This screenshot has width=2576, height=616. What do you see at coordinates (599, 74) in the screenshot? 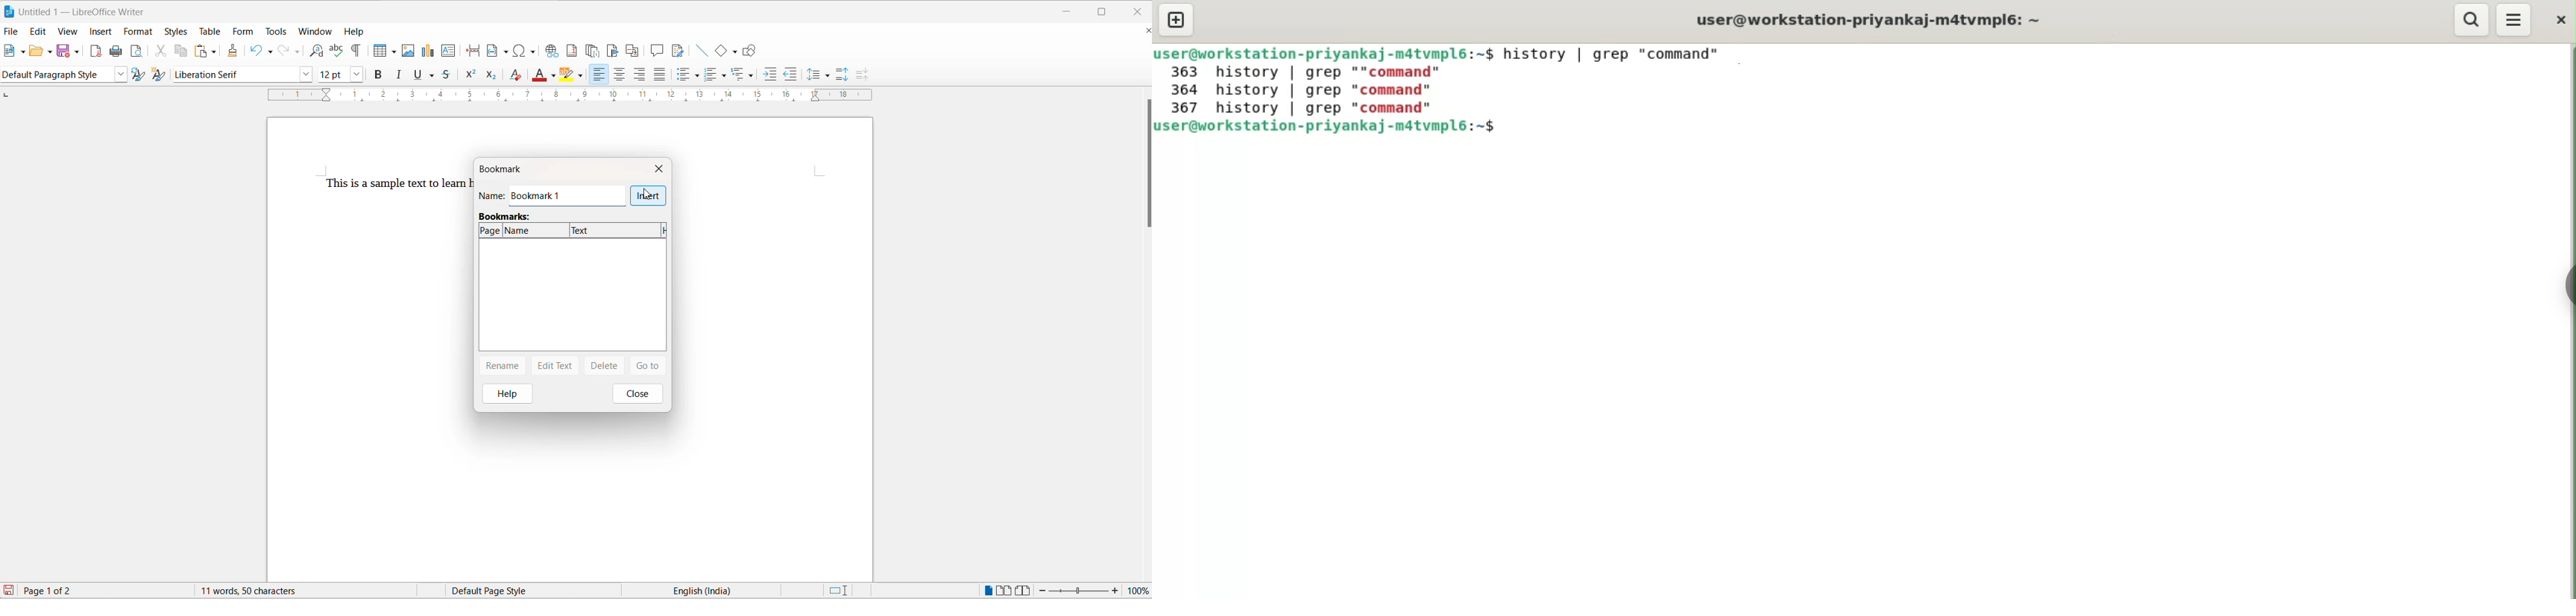
I see `text align left` at bounding box center [599, 74].